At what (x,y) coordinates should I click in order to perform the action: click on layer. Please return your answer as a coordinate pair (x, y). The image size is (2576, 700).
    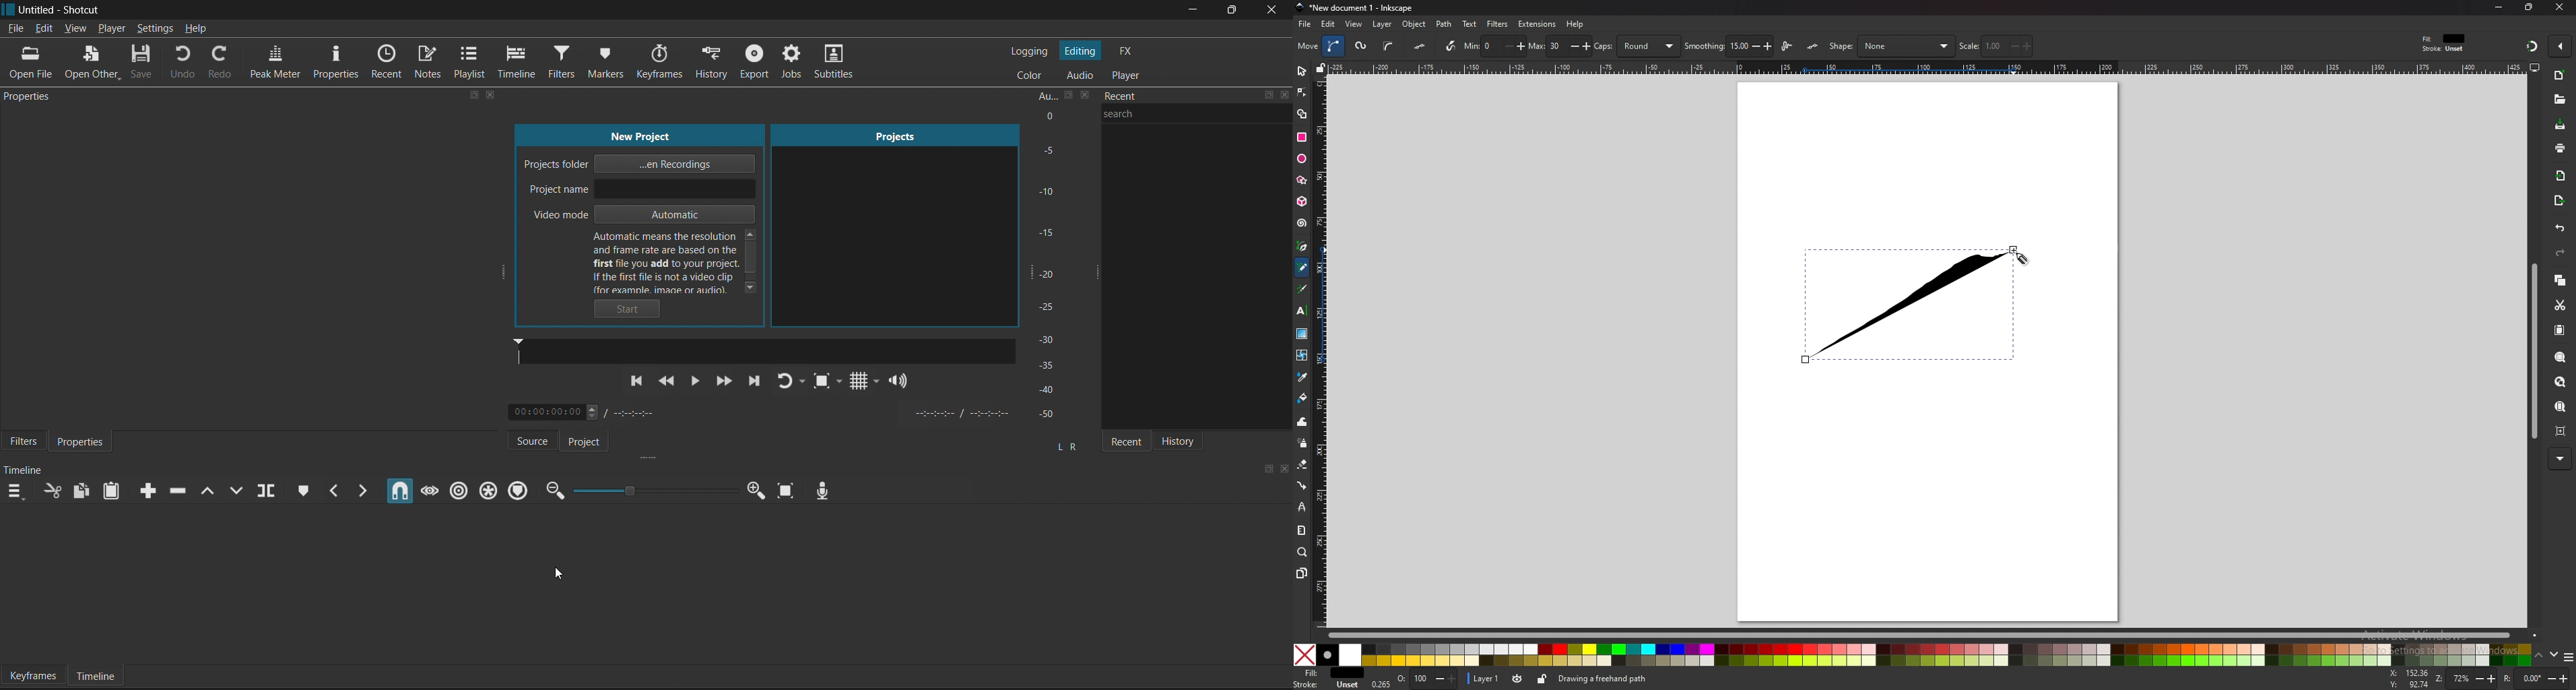
    Looking at the image, I should click on (1485, 678).